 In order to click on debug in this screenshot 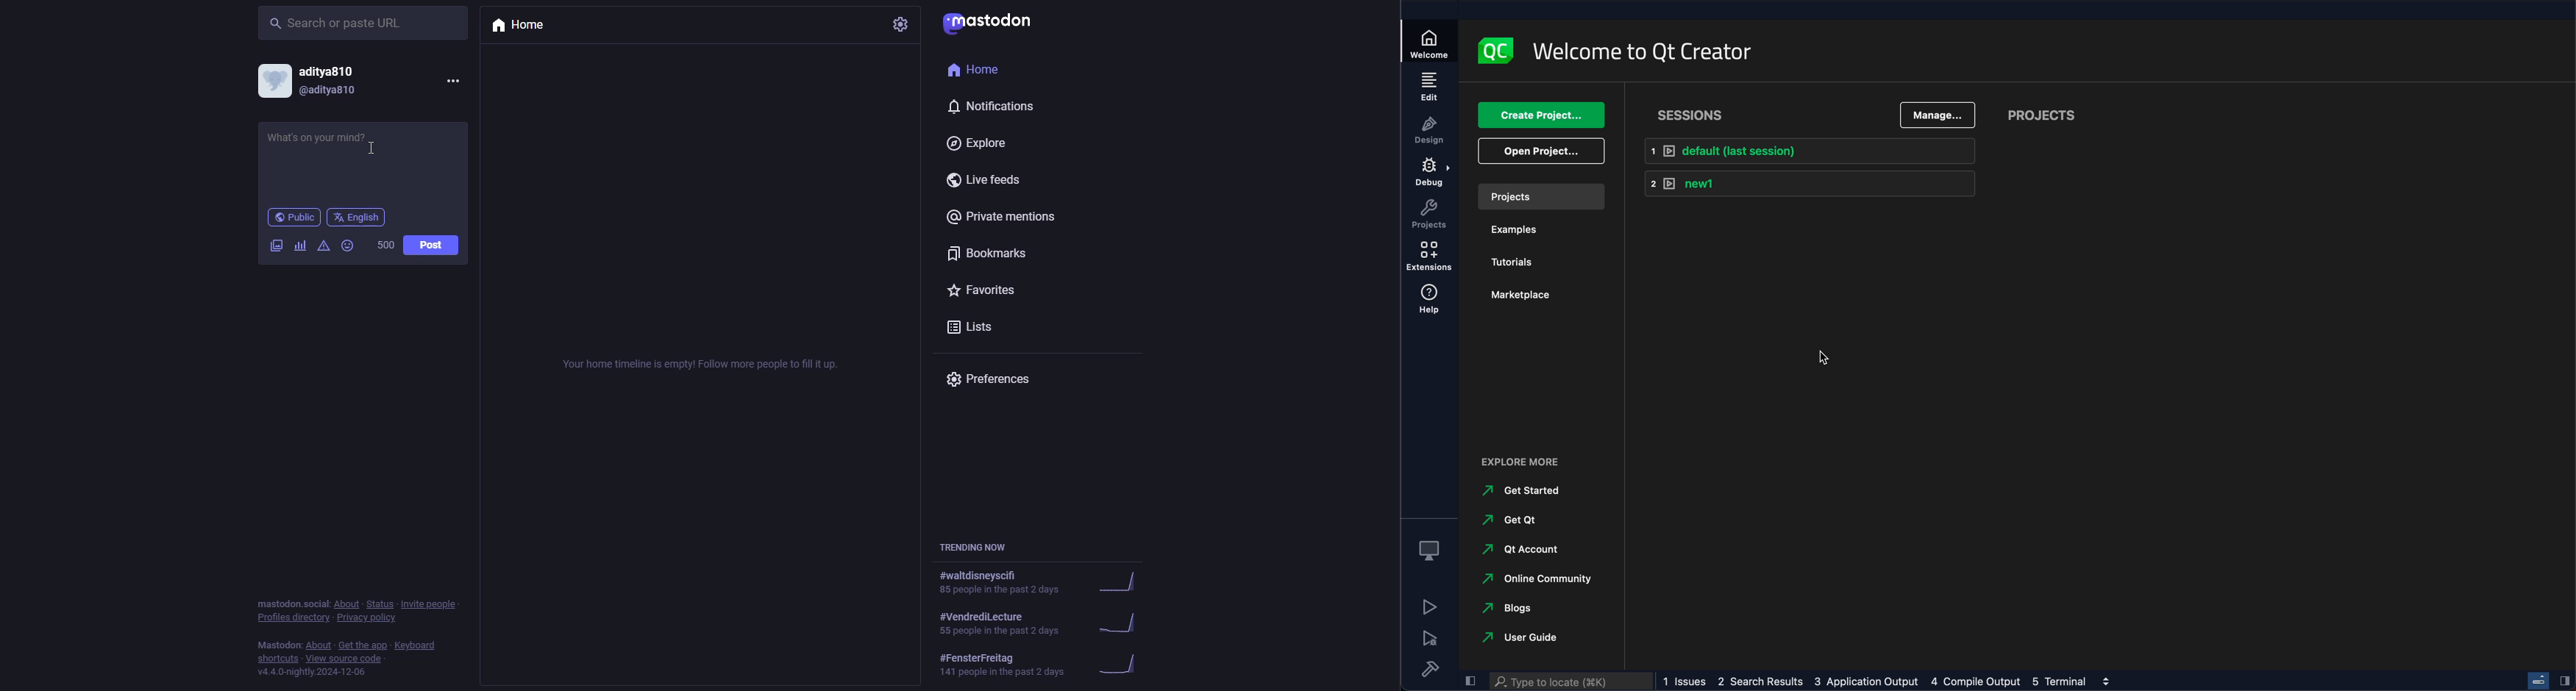, I will do `click(1430, 174)`.